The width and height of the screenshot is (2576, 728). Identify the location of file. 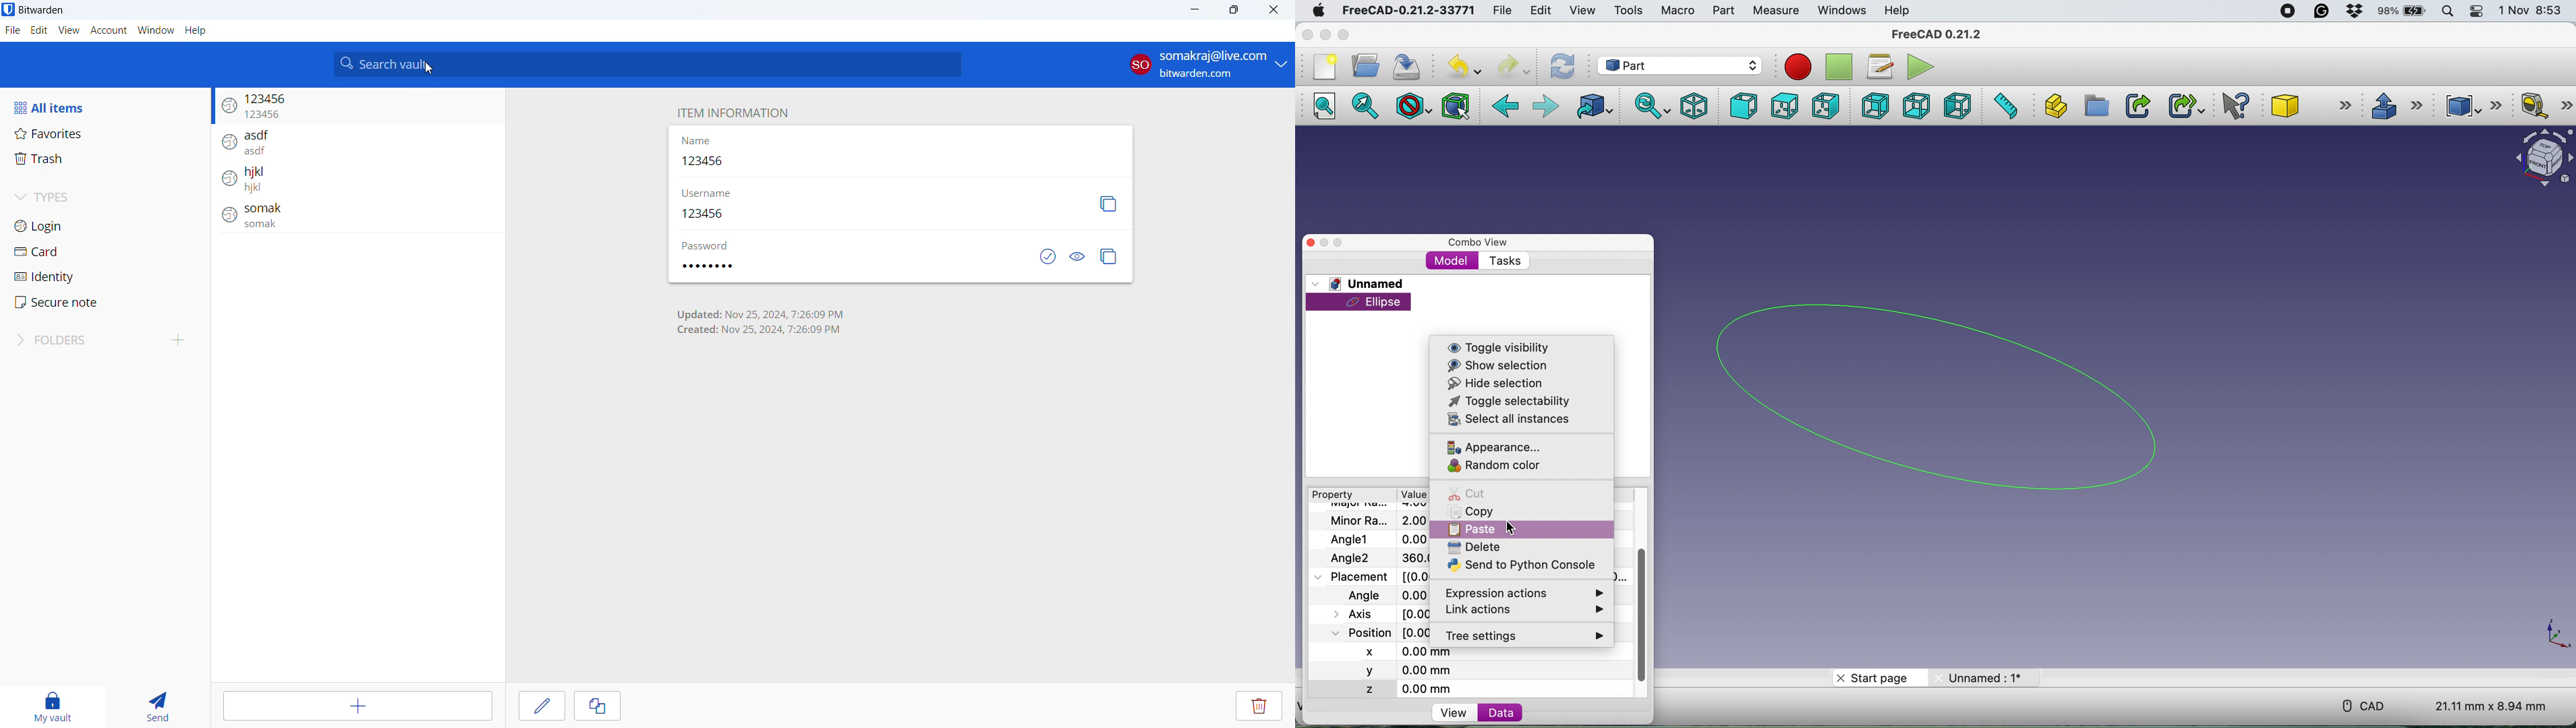
(1499, 9).